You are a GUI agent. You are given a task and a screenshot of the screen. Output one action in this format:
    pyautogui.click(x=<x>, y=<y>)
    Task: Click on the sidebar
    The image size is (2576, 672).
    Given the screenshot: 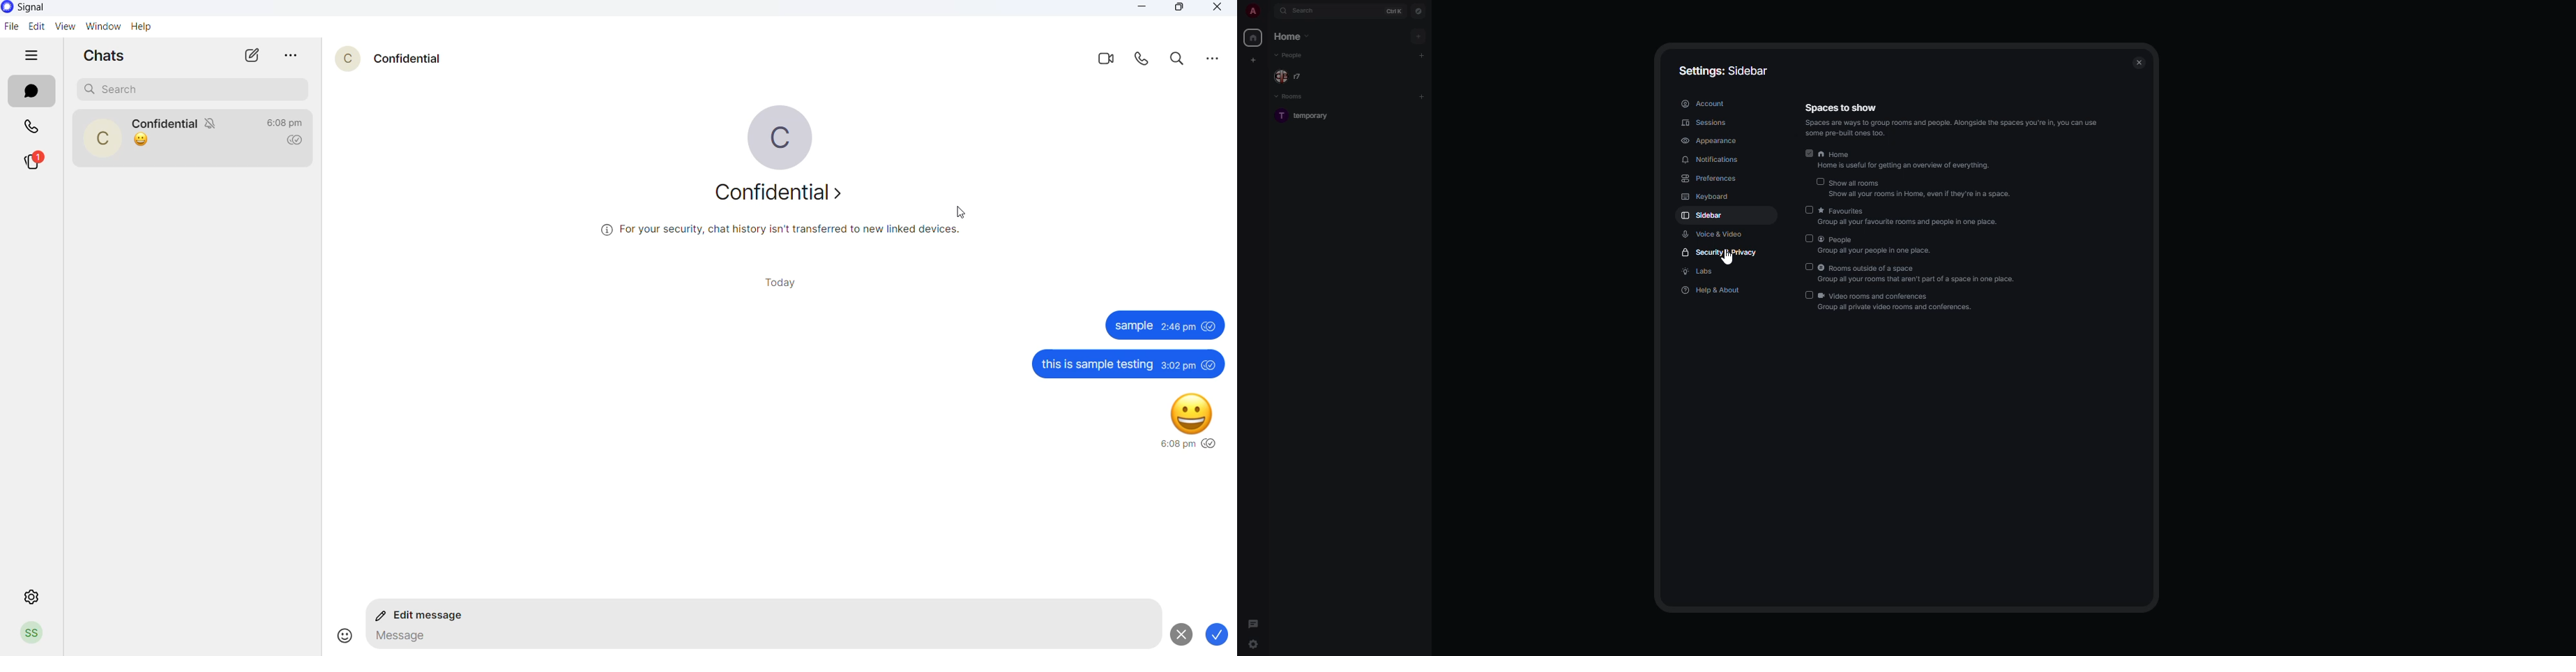 What is the action you would take?
    pyautogui.click(x=1704, y=215)
    